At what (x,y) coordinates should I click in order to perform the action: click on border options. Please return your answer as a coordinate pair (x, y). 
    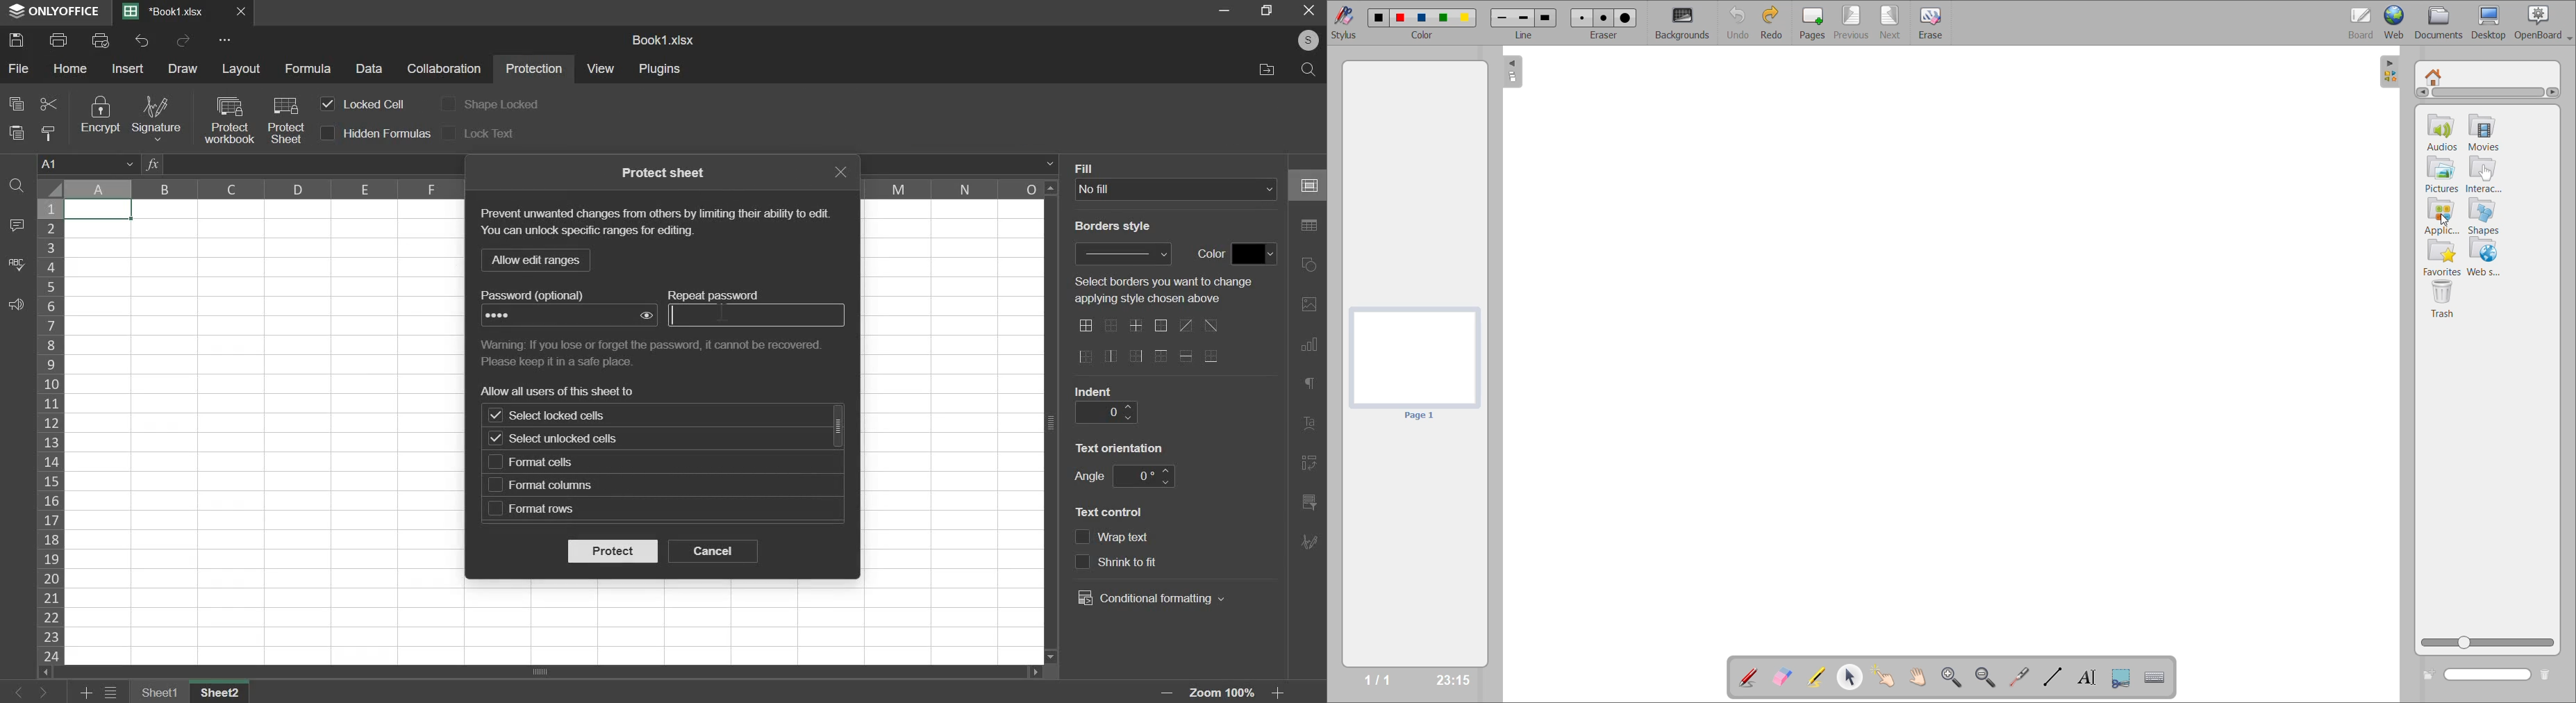
    Looking at the image, I should click on (1137, 326).